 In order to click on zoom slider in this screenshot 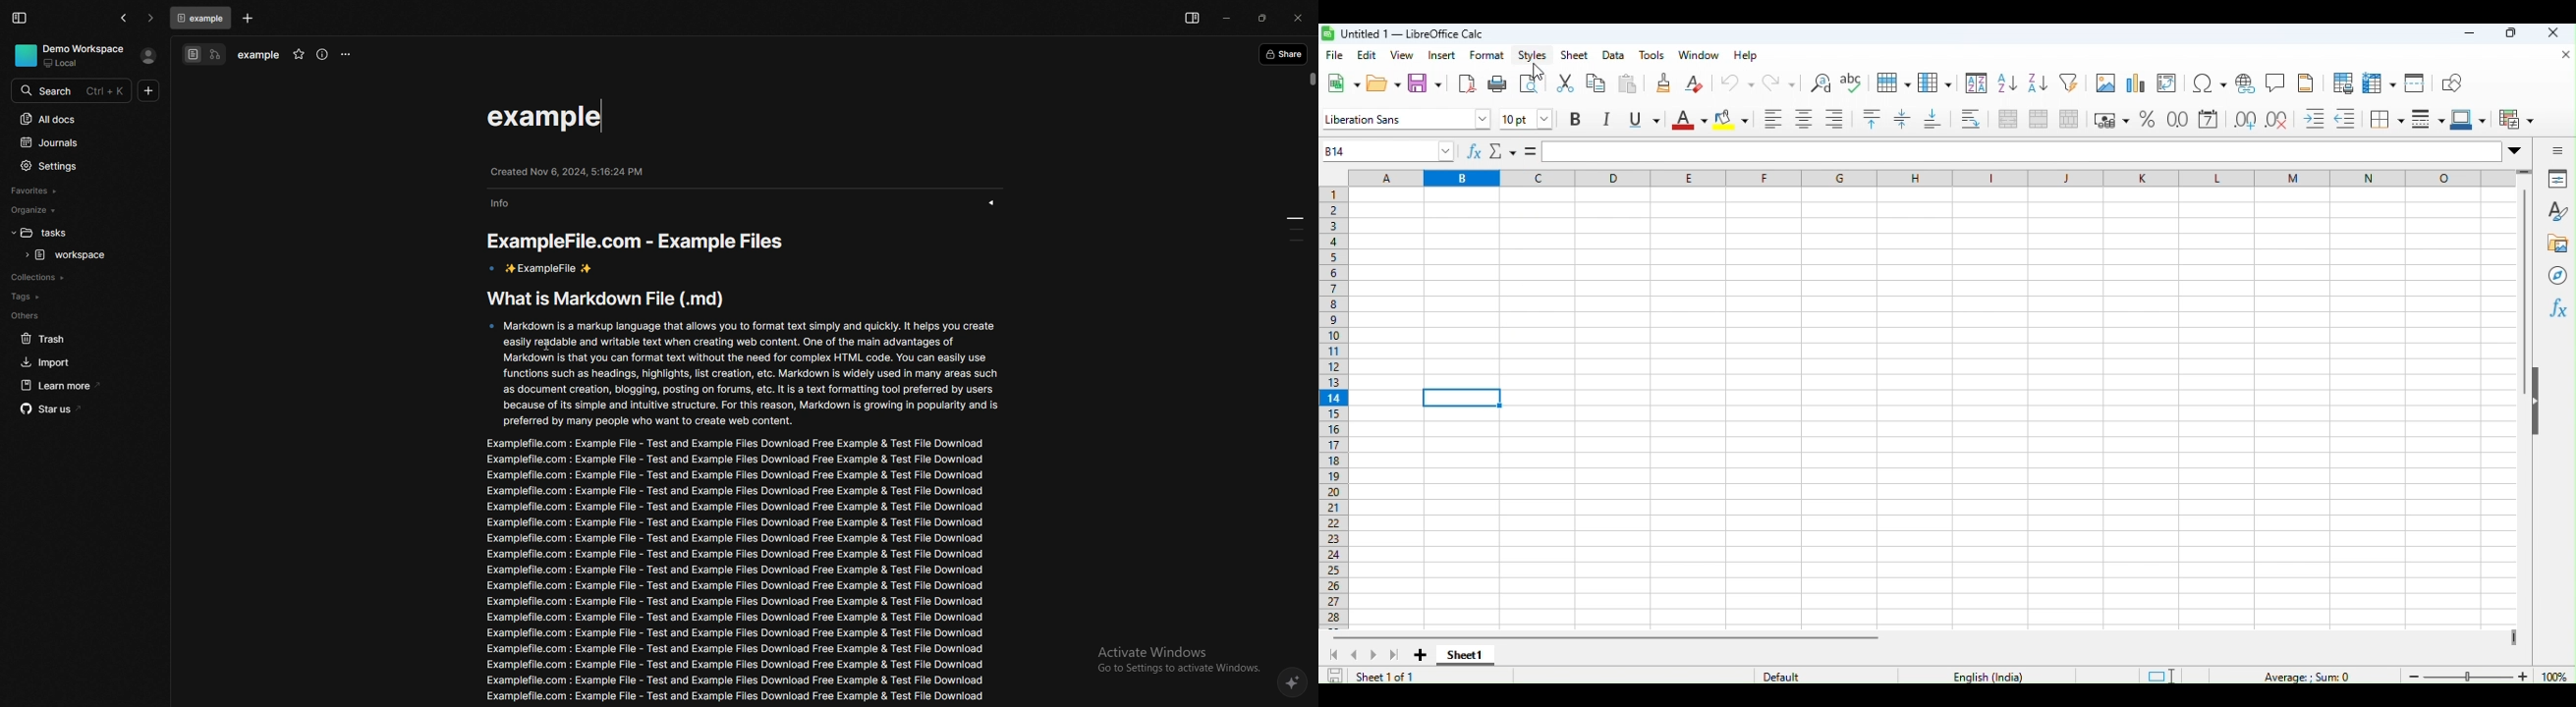, I will do `click(2465, 676)`.